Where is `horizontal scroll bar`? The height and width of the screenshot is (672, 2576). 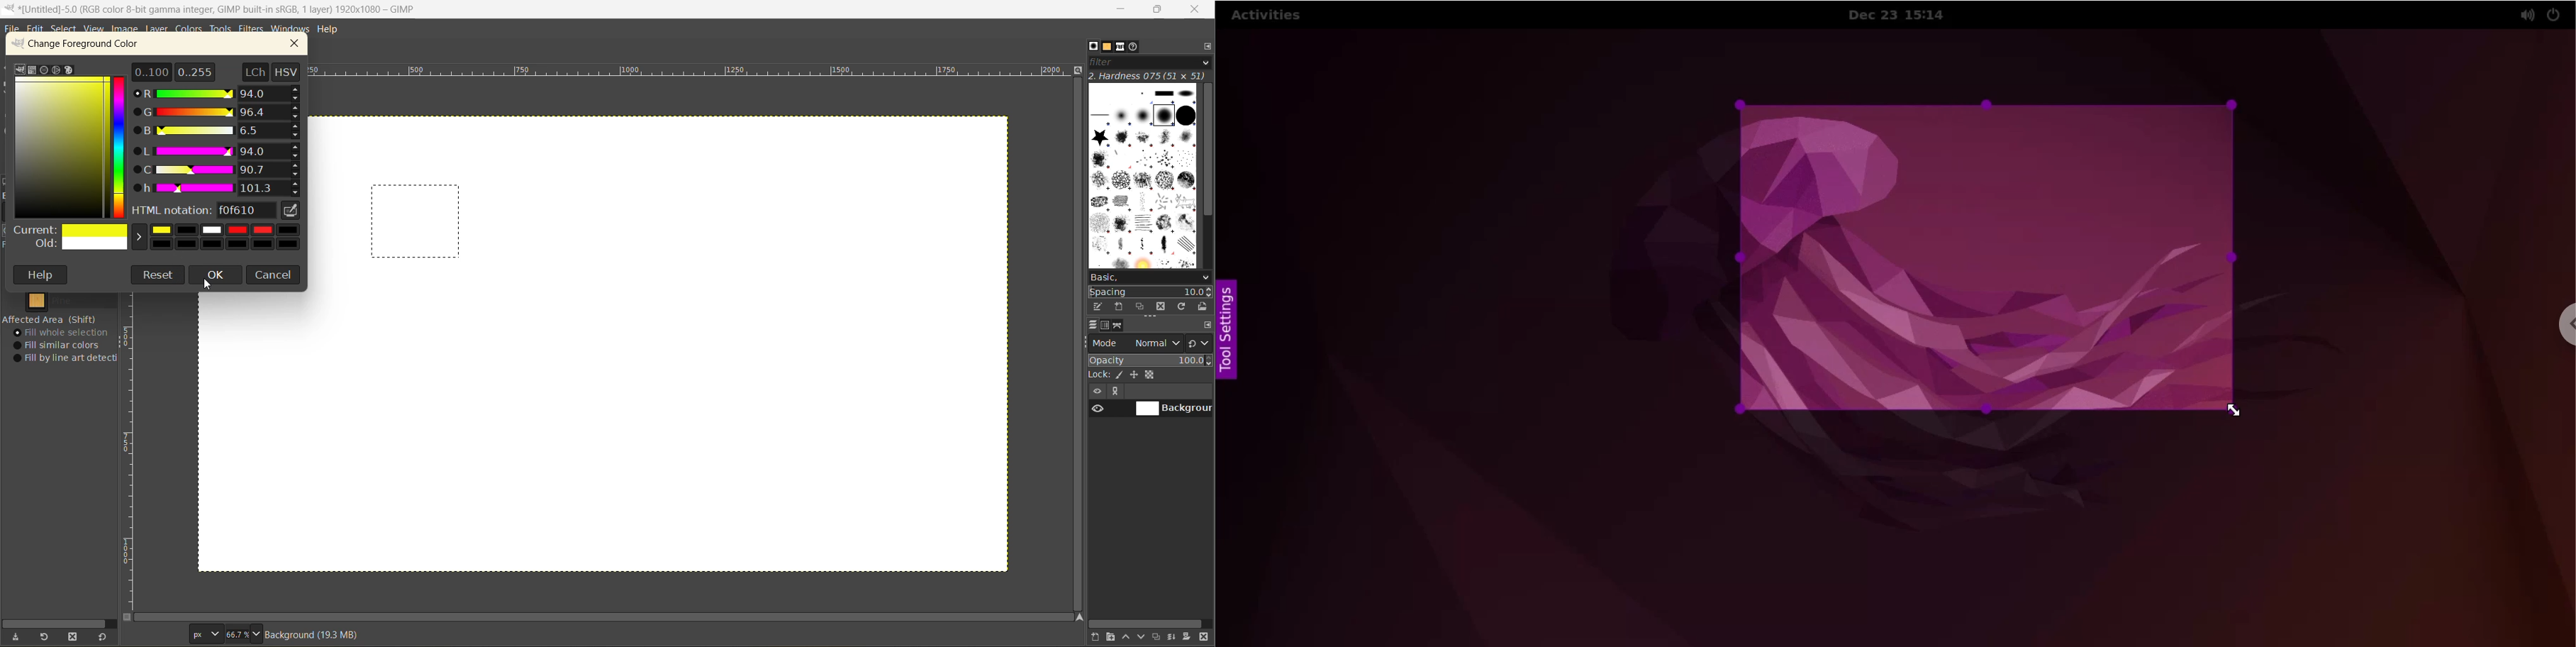
horizontal scroll bar is located at coordinates (1147, 623).